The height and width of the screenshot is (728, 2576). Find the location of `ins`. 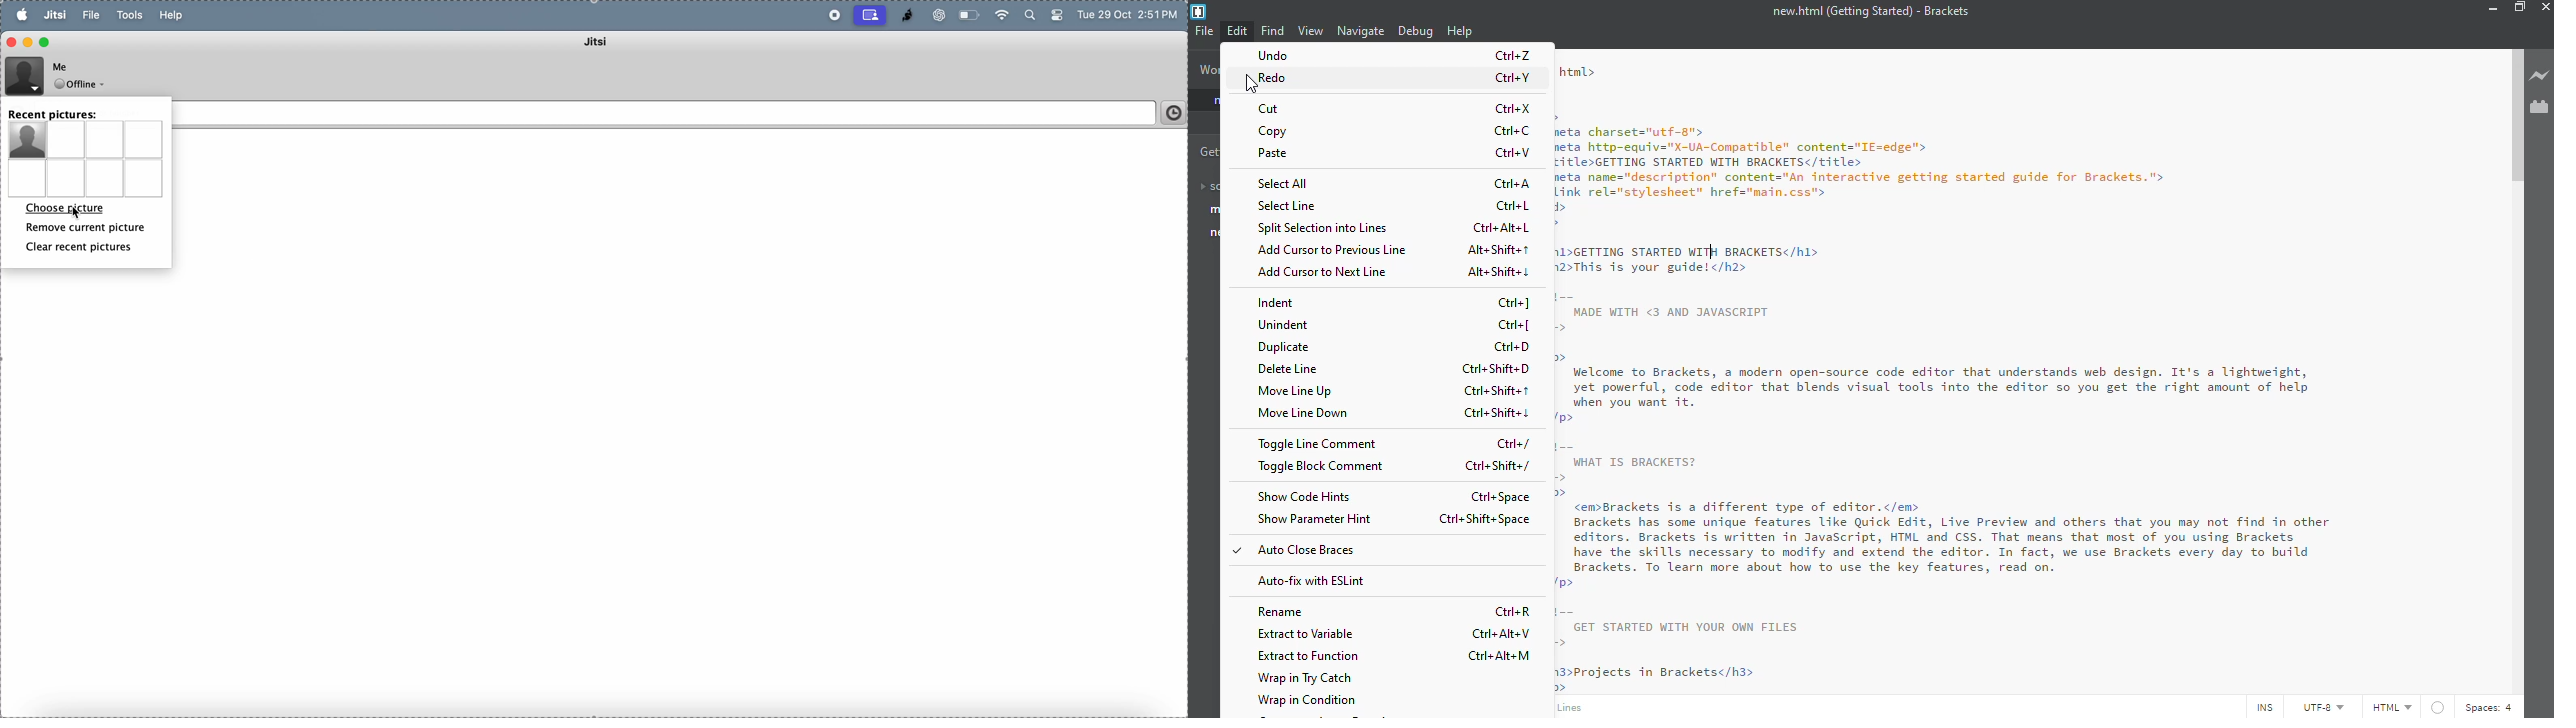

ins is located at coordinates (2262, 707).